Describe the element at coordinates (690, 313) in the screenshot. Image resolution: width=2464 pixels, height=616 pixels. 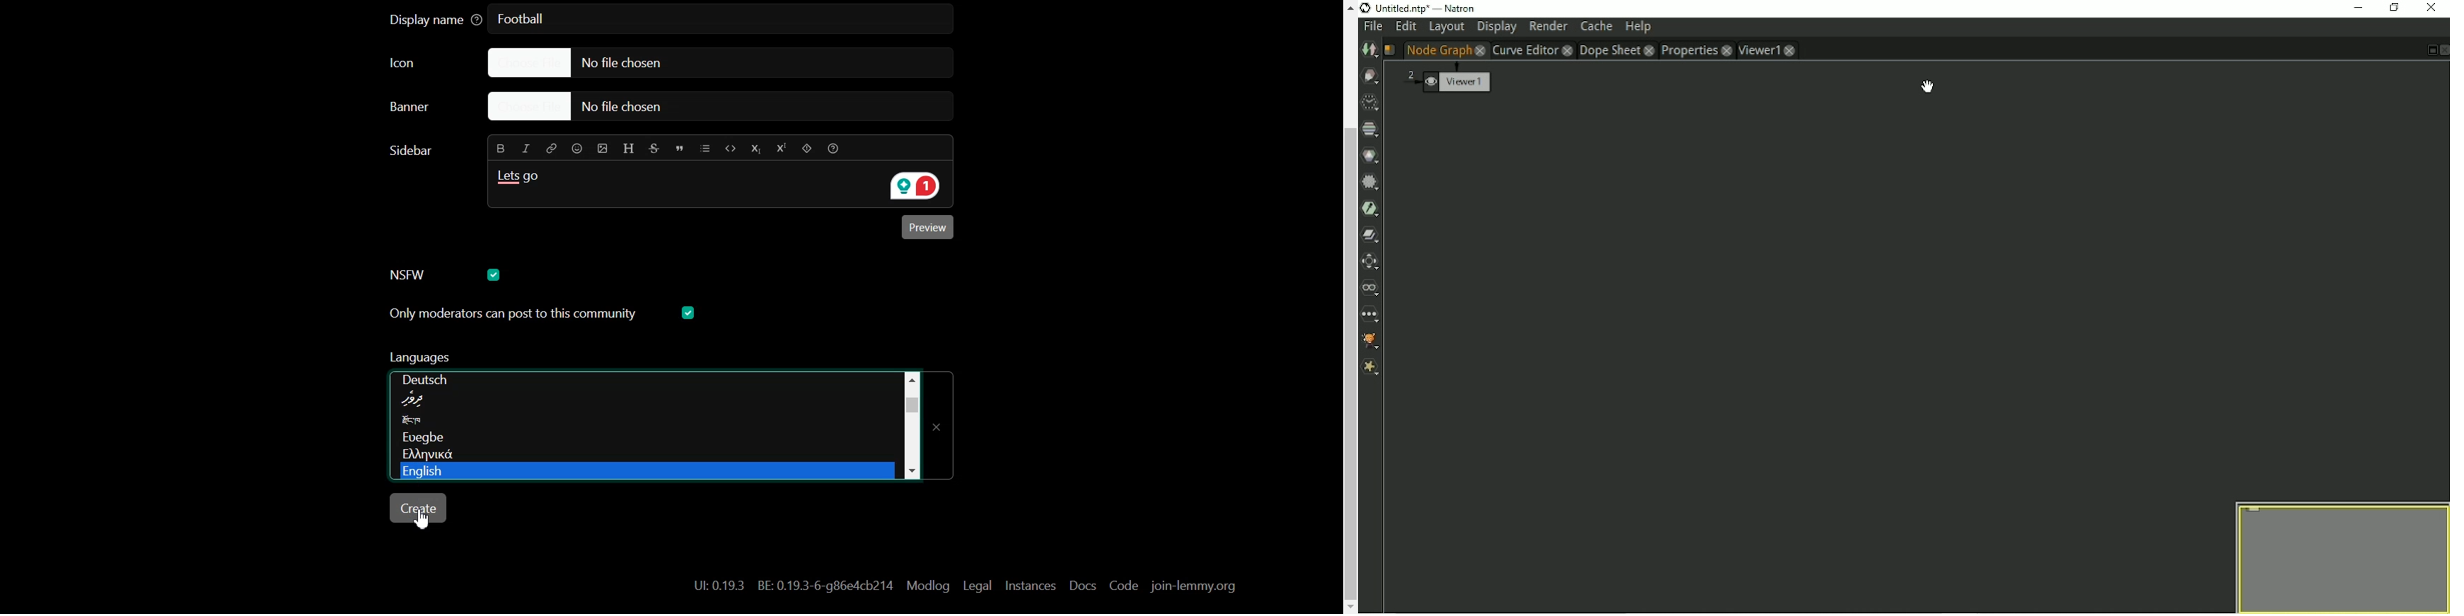
I see `check` at that location.